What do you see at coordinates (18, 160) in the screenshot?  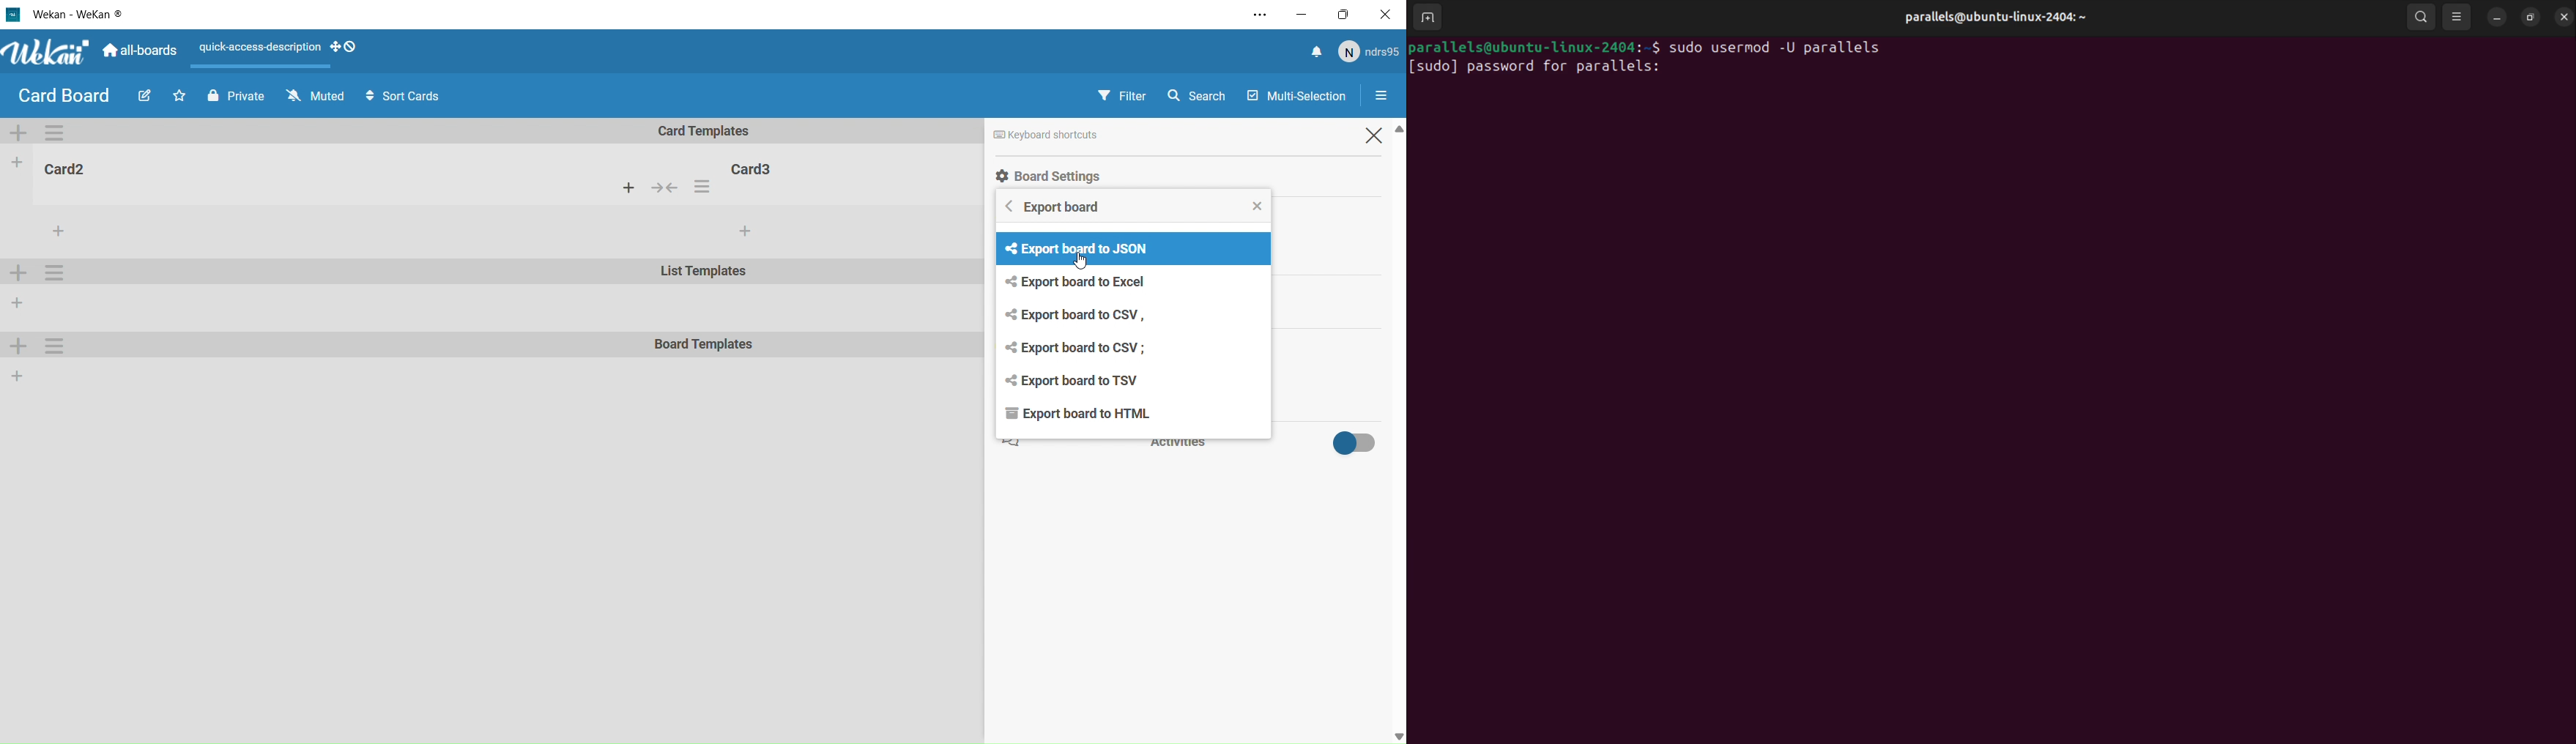 I see `` at bounding box center [18, 160].